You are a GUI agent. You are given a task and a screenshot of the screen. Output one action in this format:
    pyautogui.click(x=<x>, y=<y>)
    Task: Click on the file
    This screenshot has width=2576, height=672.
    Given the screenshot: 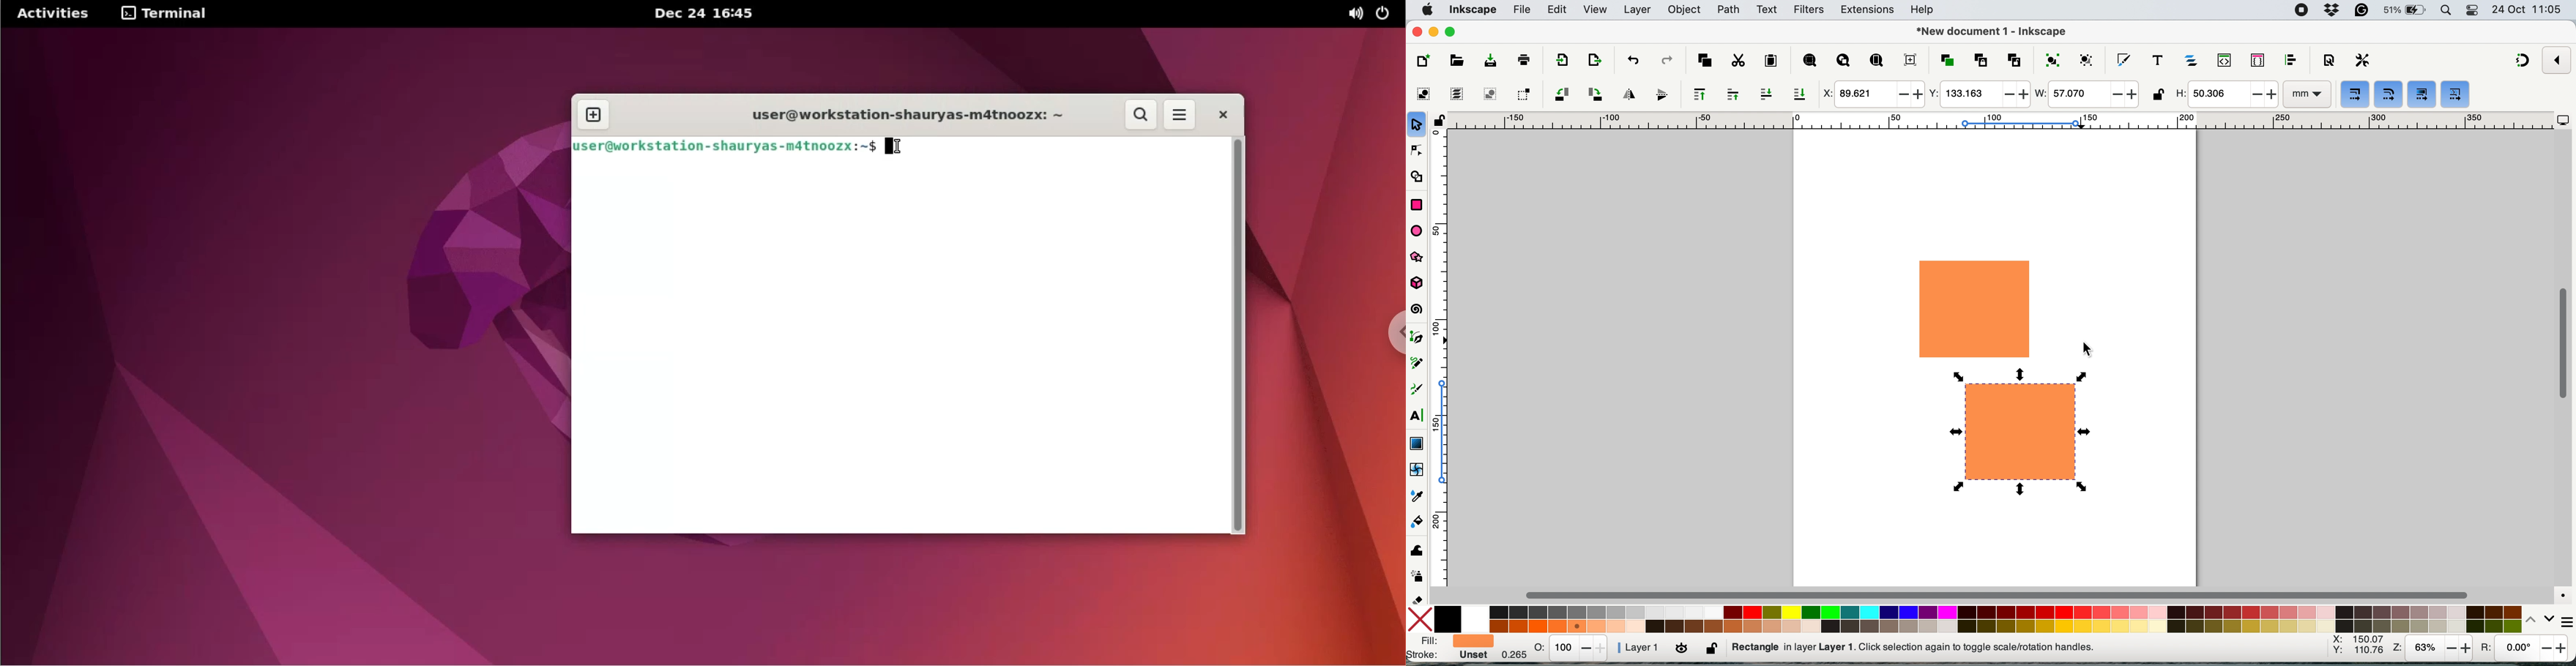 What is the action you would take?
    pyautogui.click(x=1521, y=10)
    